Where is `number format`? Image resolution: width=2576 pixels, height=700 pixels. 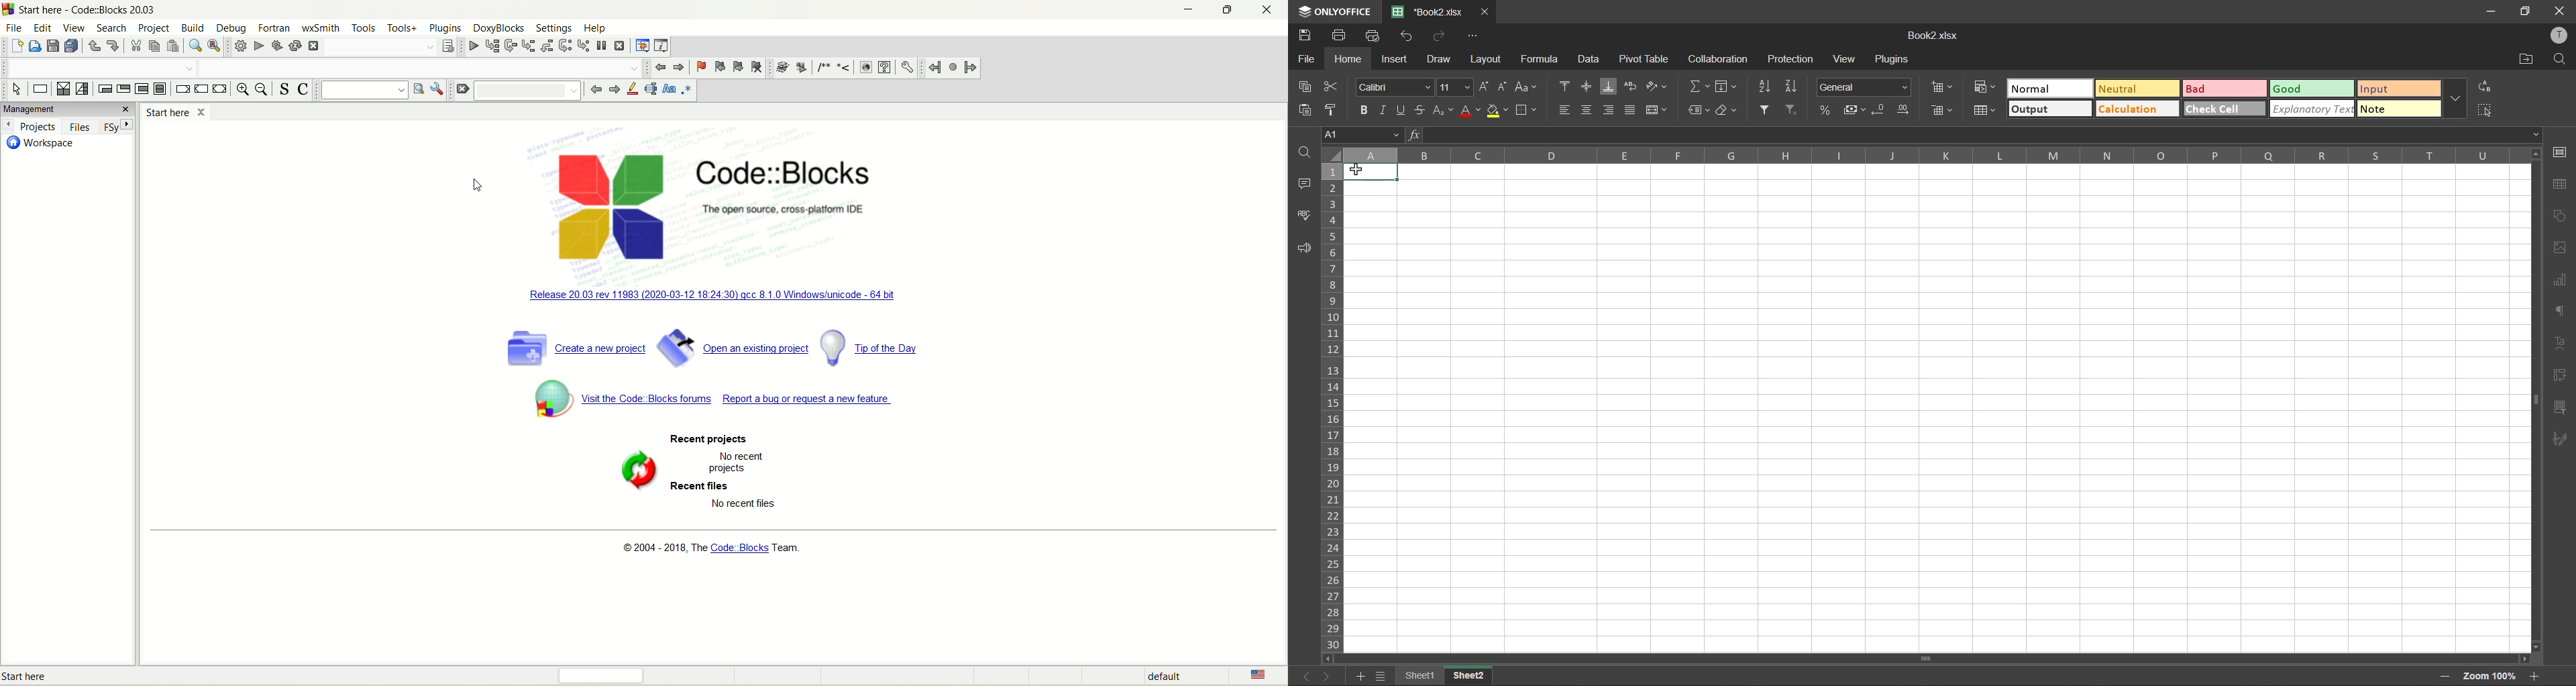
number format is located at coordinates (1865, 88).